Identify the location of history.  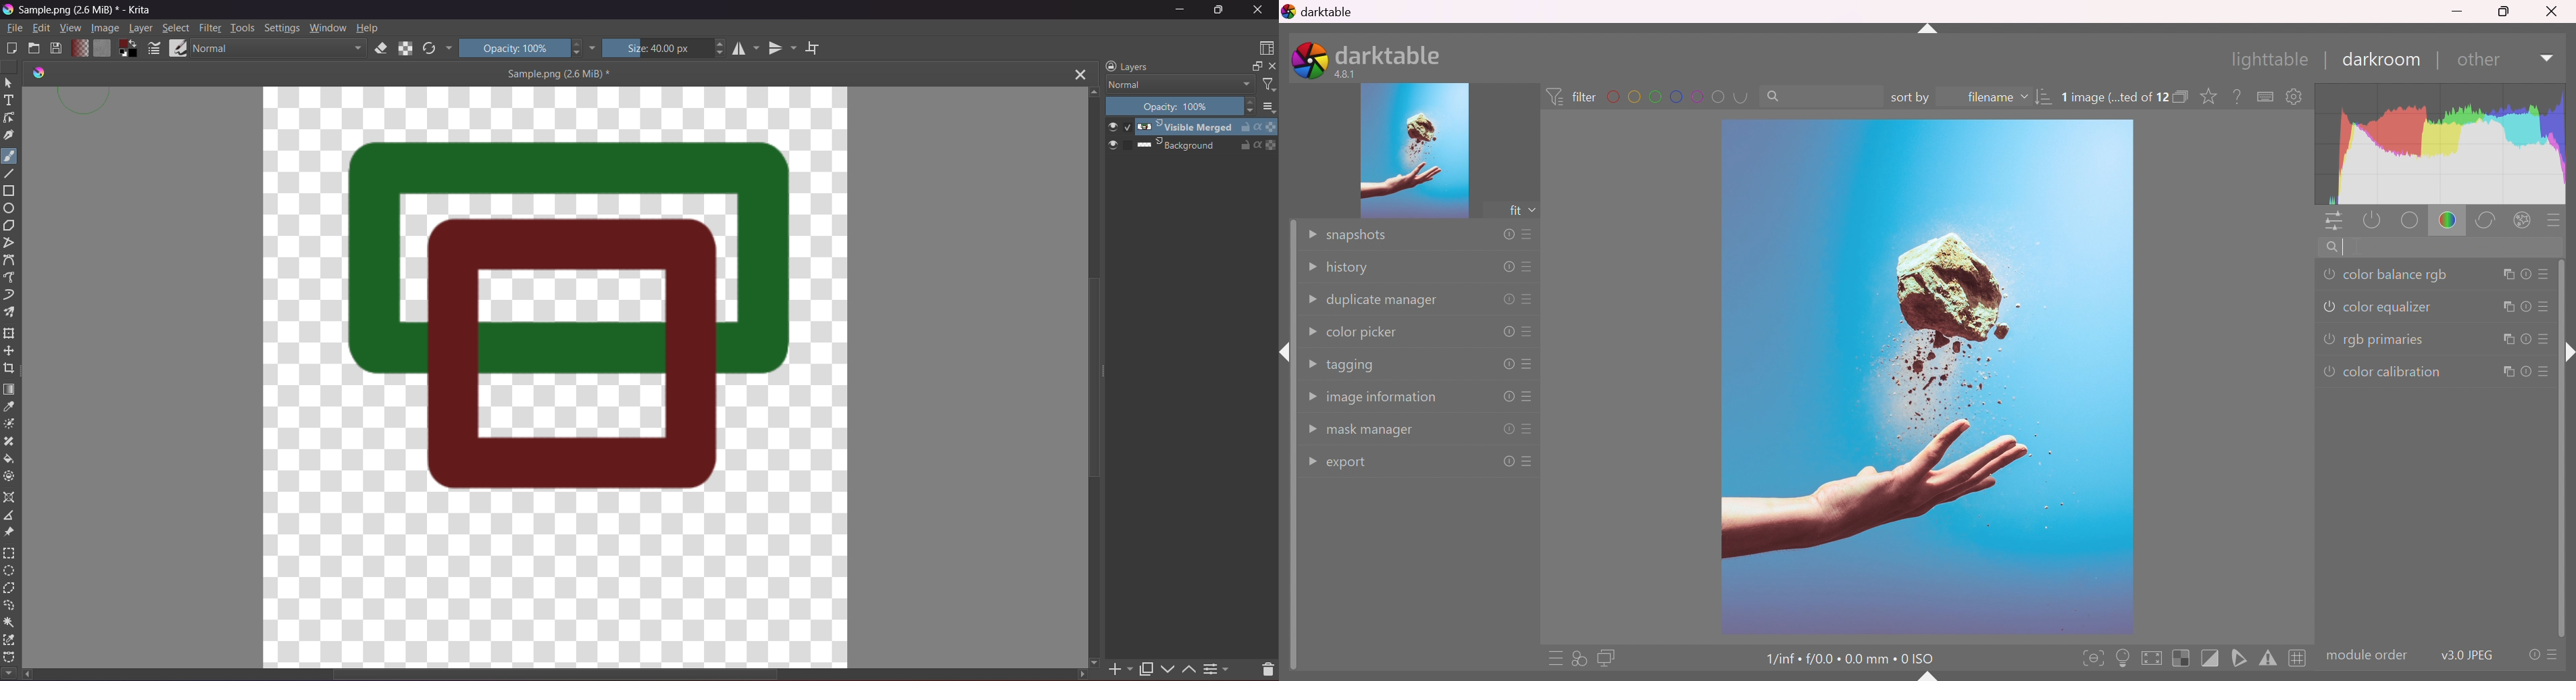
(1350, 268).